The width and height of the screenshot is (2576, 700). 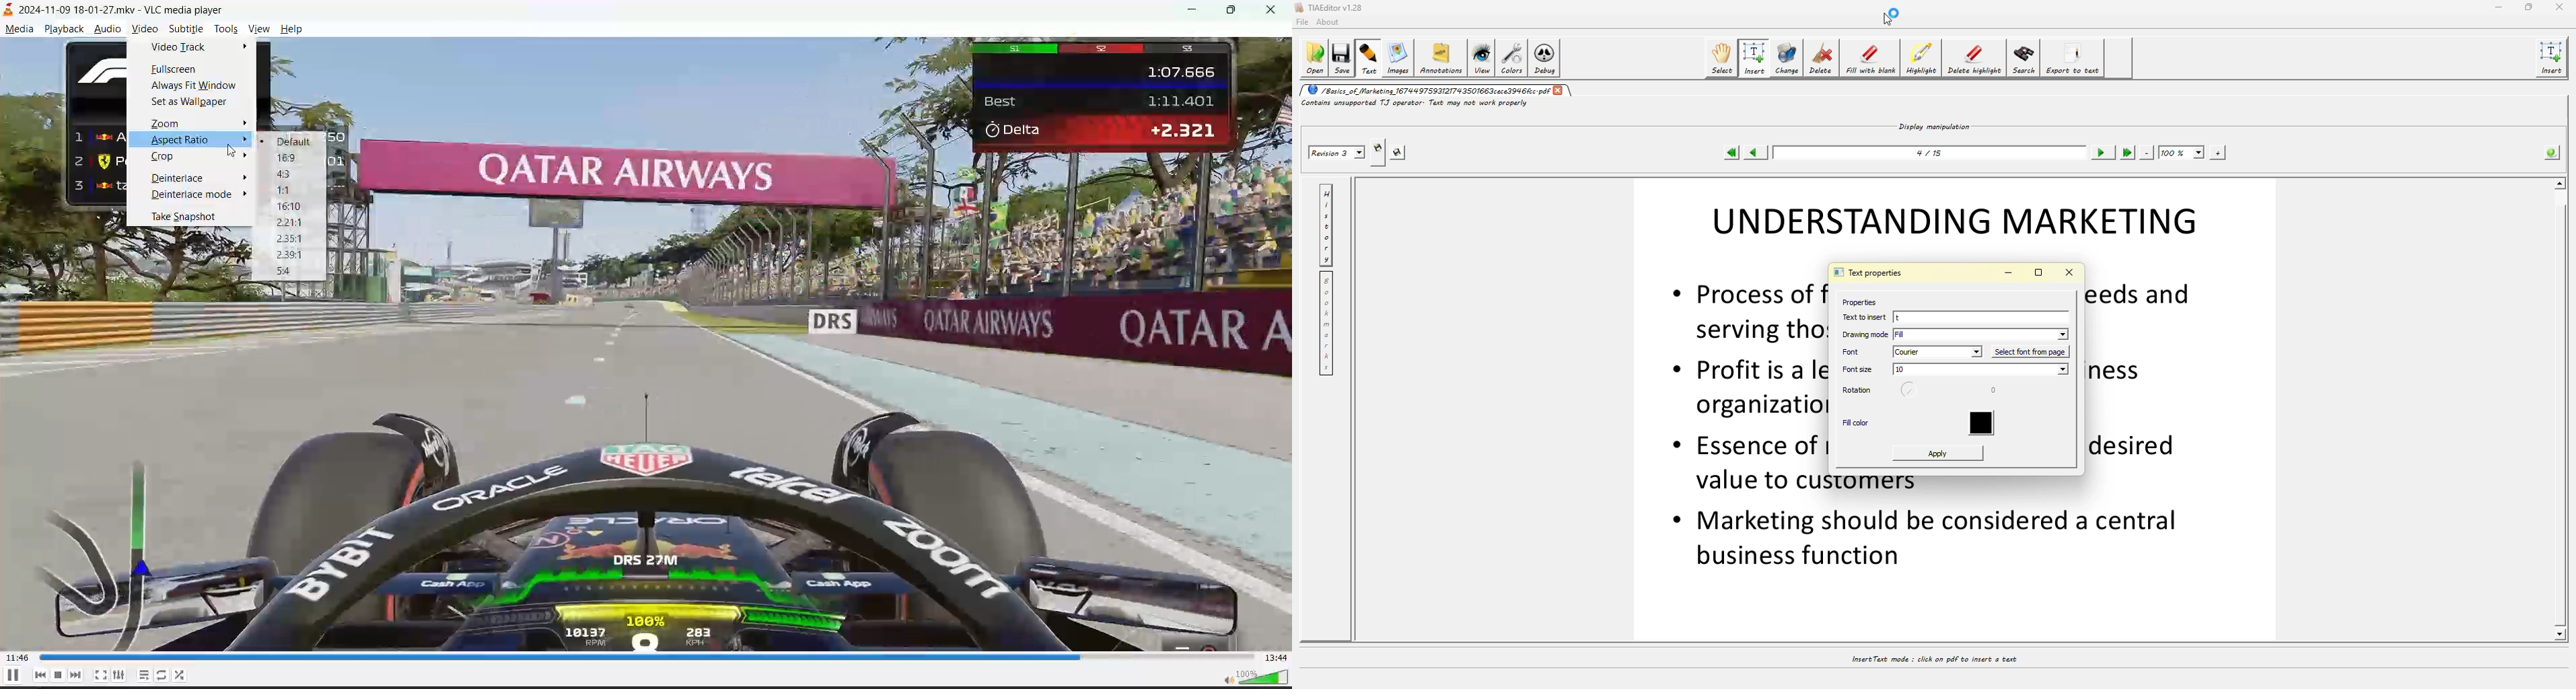 What do you see at coordinates (182, 178) in the screenshot?
I see `deinterlace` at bounding box center [182, 178].